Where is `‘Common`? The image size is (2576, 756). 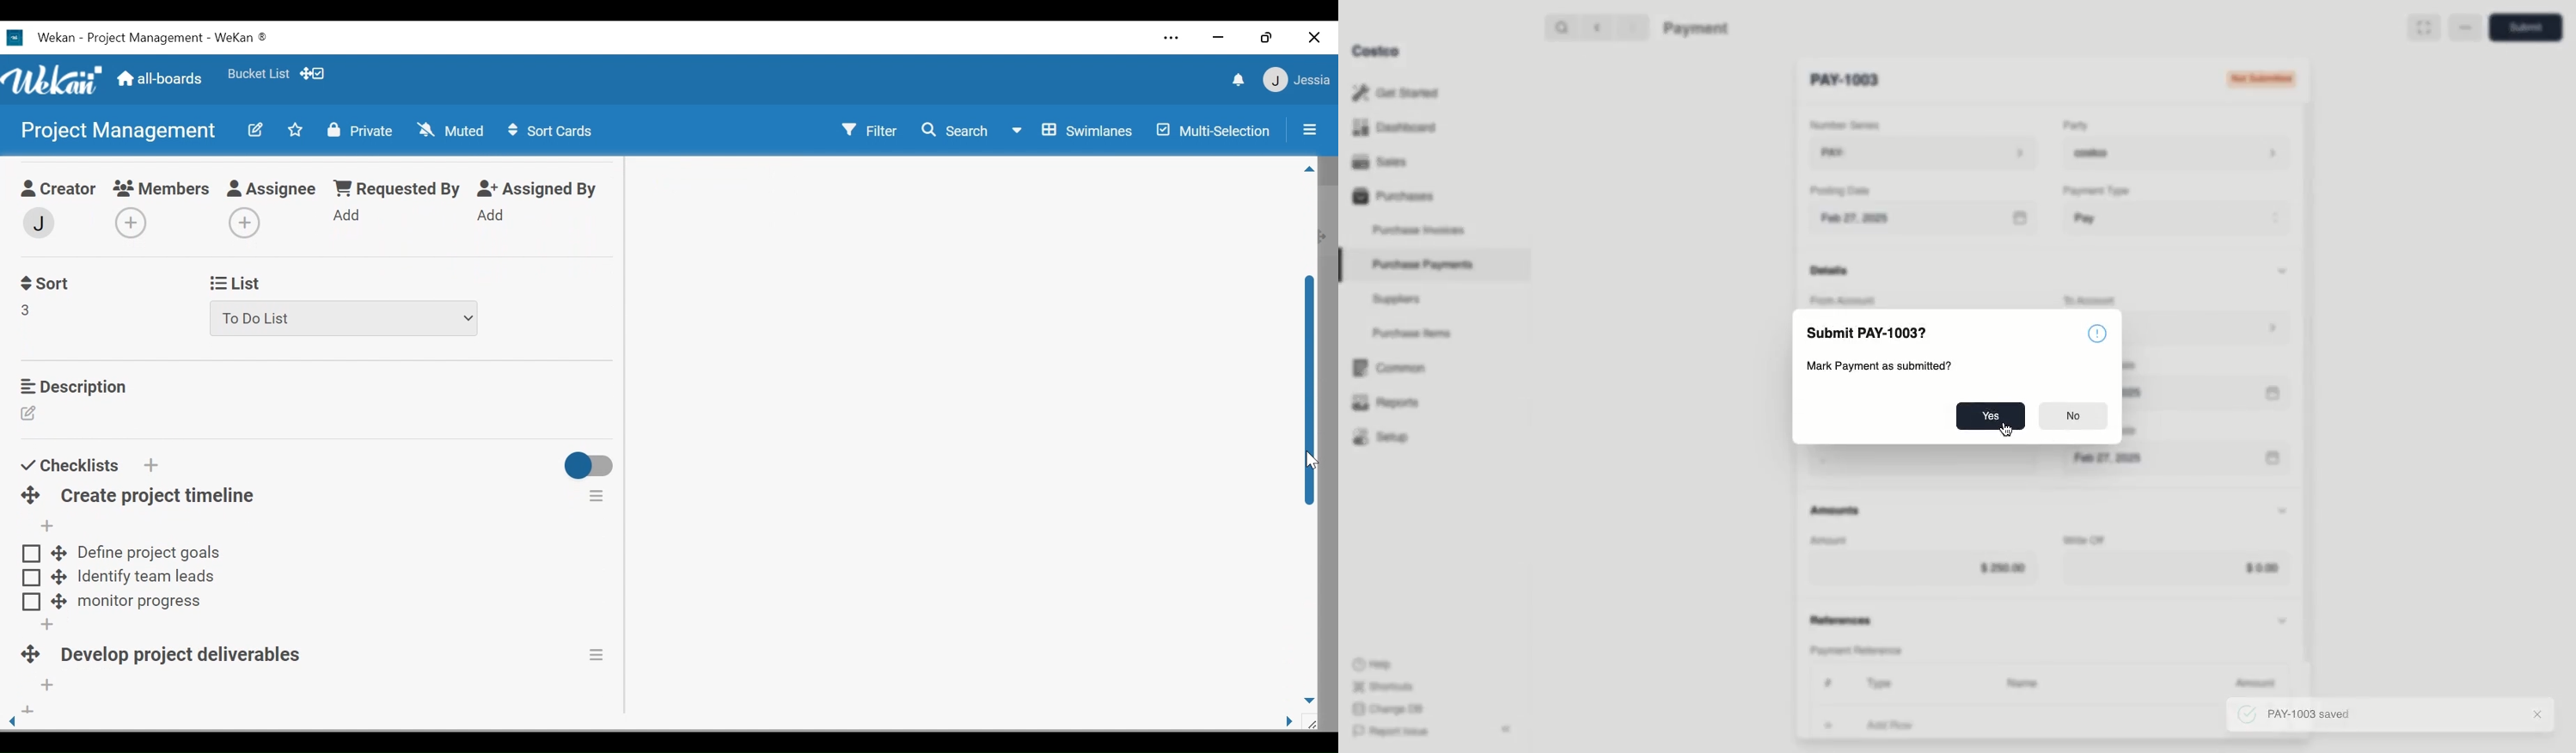
‘Common is located at coordinates (1392, 365).